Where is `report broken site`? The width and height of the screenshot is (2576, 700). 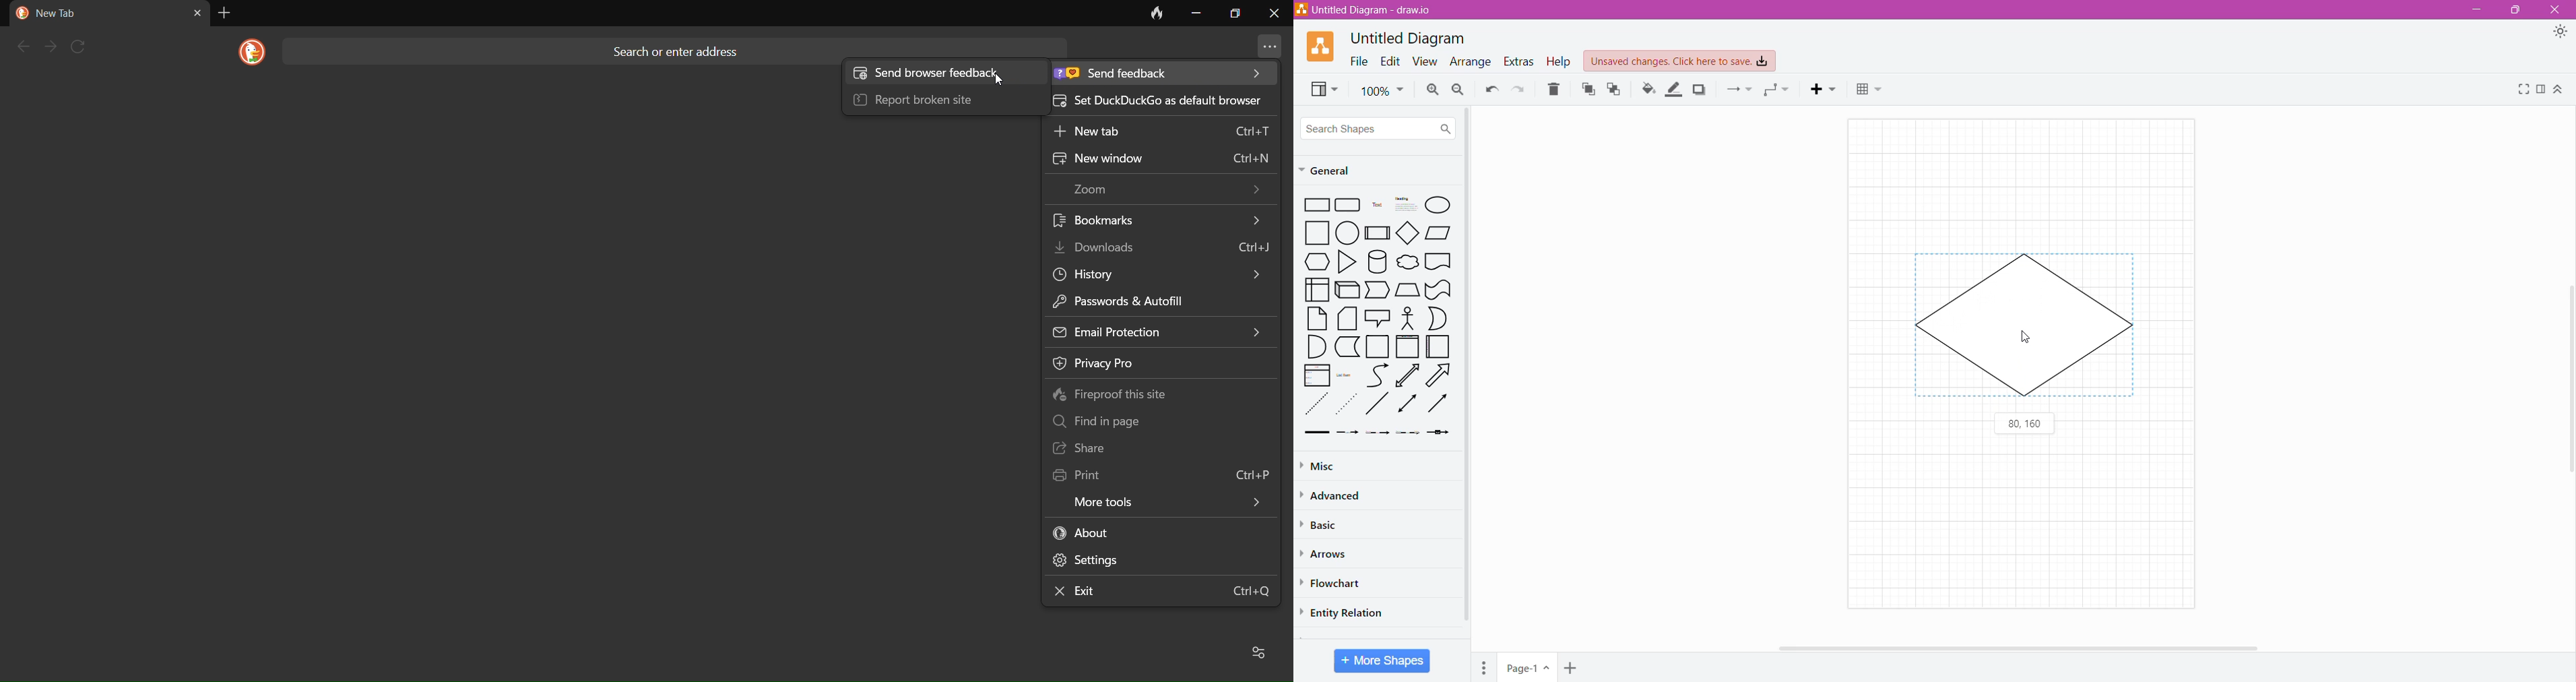 report broken site is located at coordinates (933, 101).